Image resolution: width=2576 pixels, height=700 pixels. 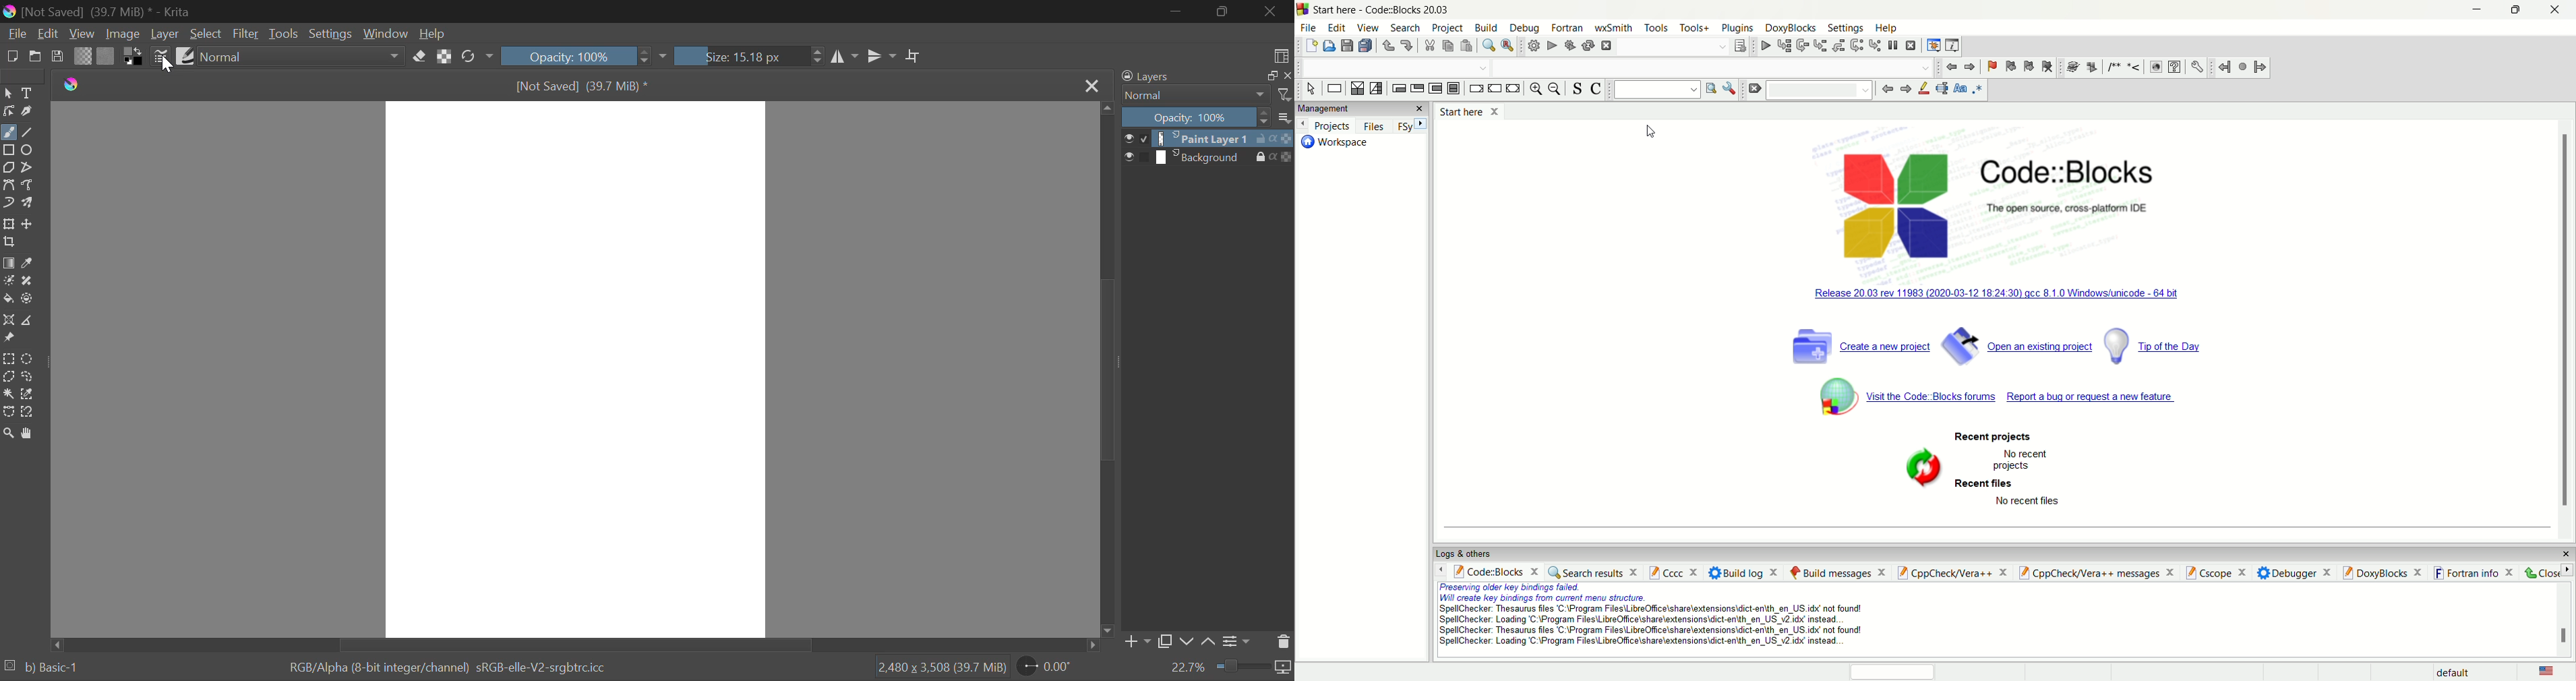 What do you see at coordinates (1732, 88) in the screenshot?
I see `option window` at bounding box center [1732, 88].